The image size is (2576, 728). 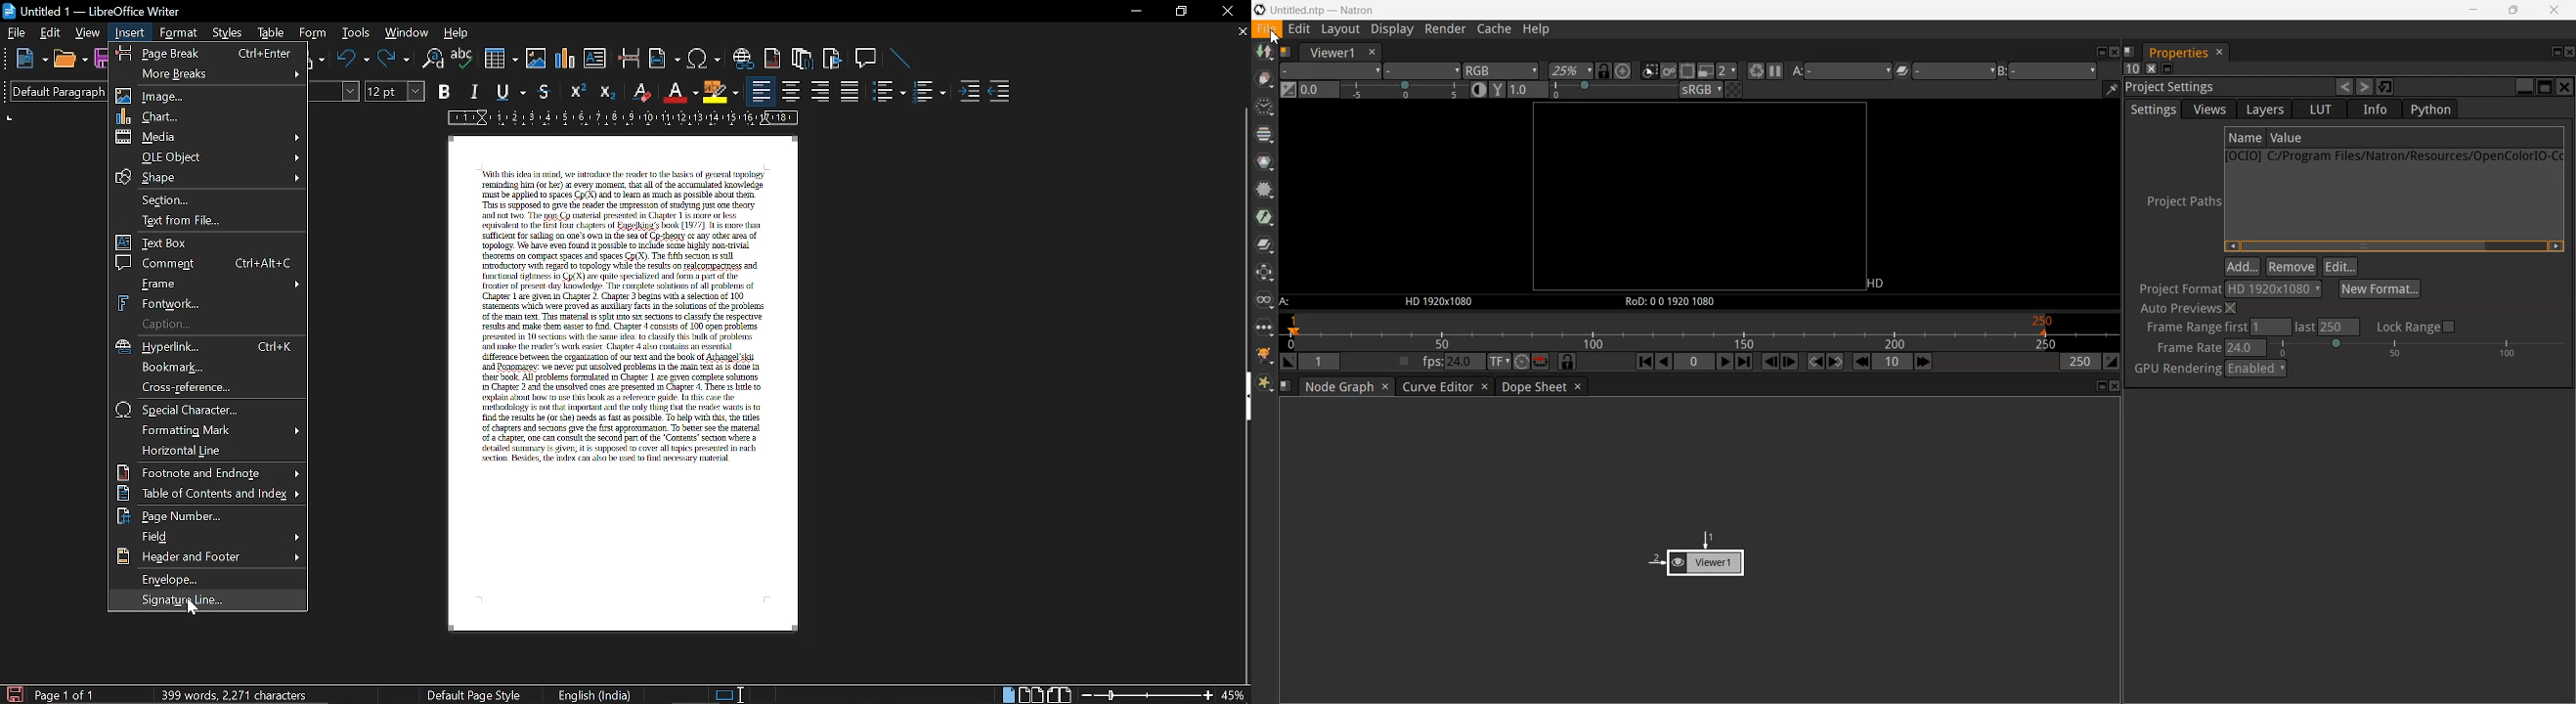 What do you see at coordinates (2081, 361) in the screenshot?
I see `The playback out point` at bounding box center [2081, 361].